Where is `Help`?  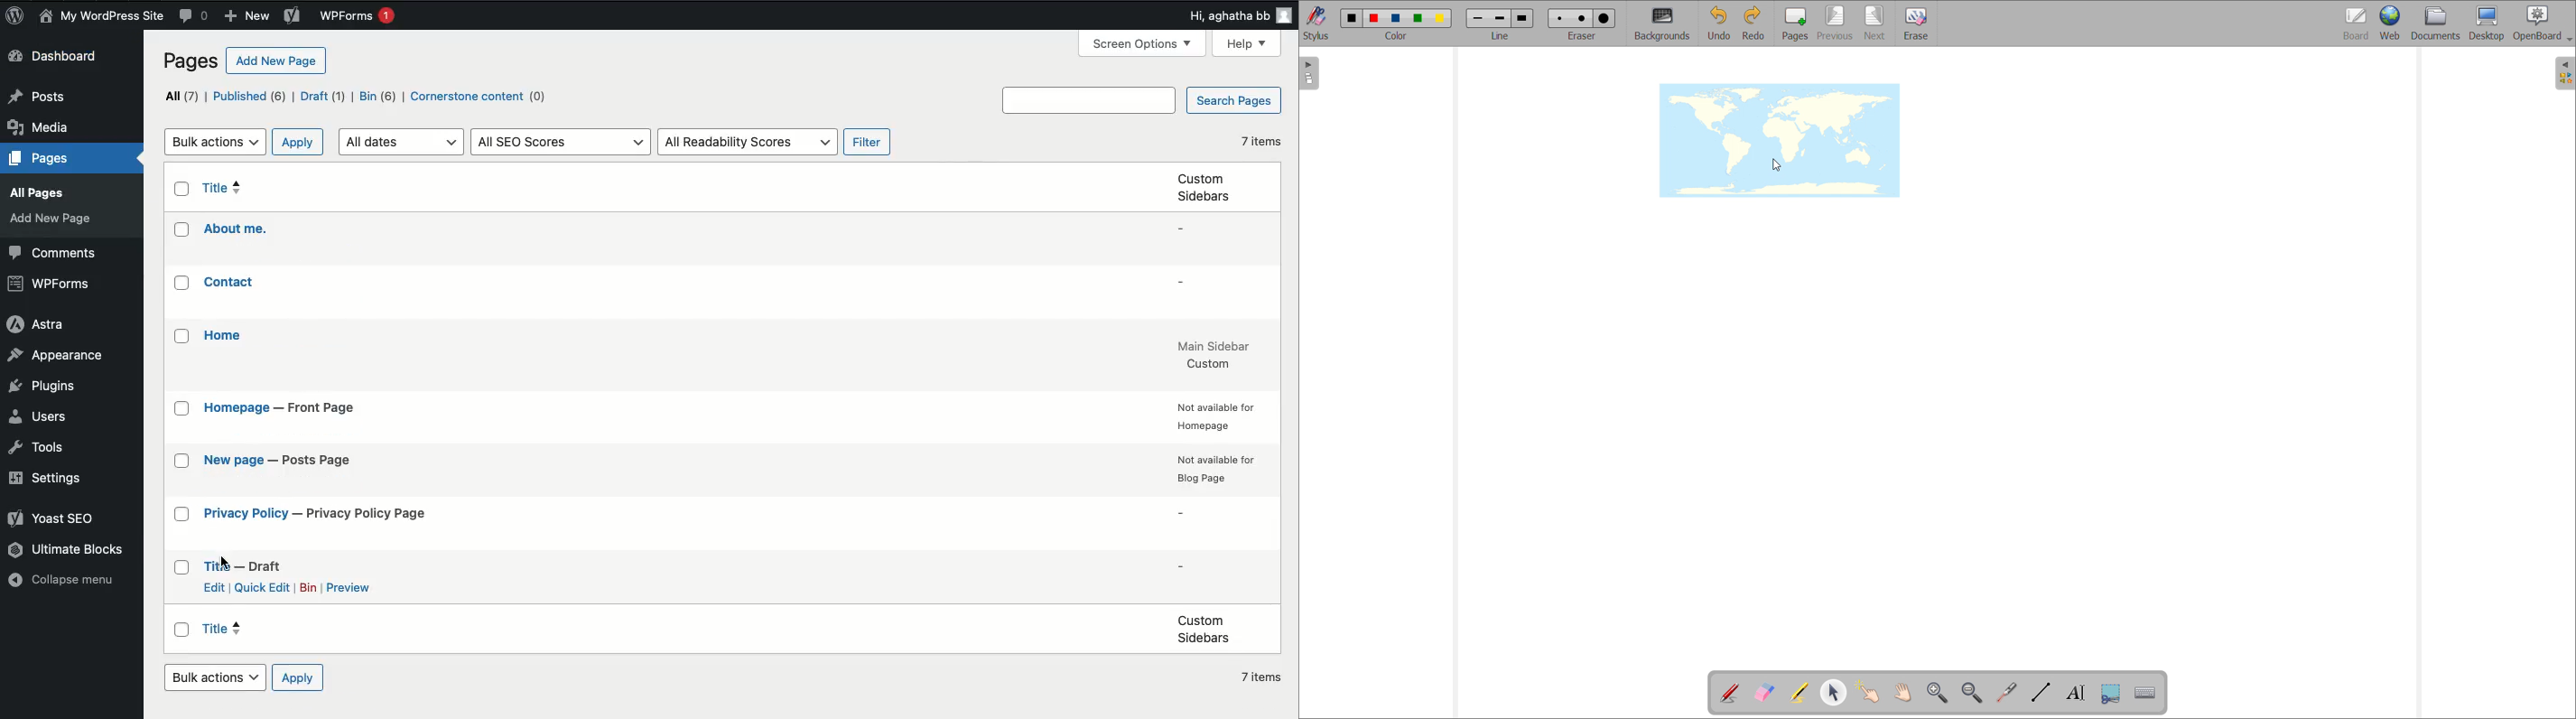 Help is located at coordinates (1248, 43).